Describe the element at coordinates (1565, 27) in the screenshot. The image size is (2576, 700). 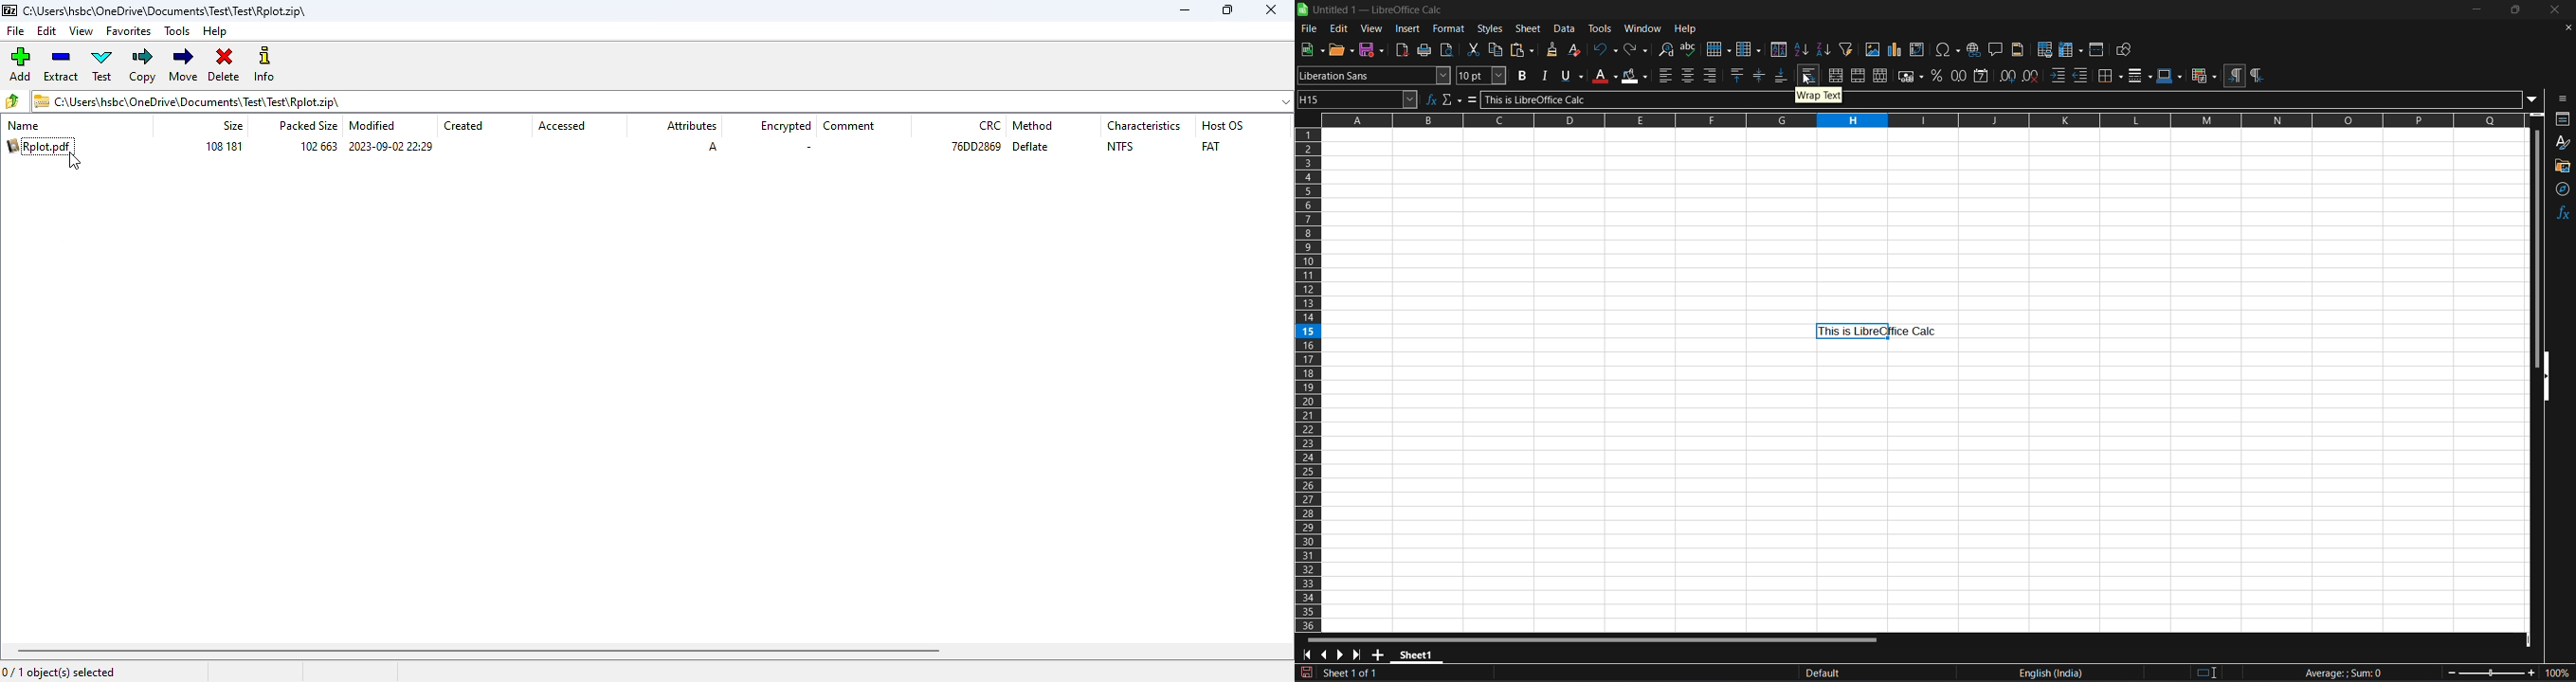
I see `data` at that location.